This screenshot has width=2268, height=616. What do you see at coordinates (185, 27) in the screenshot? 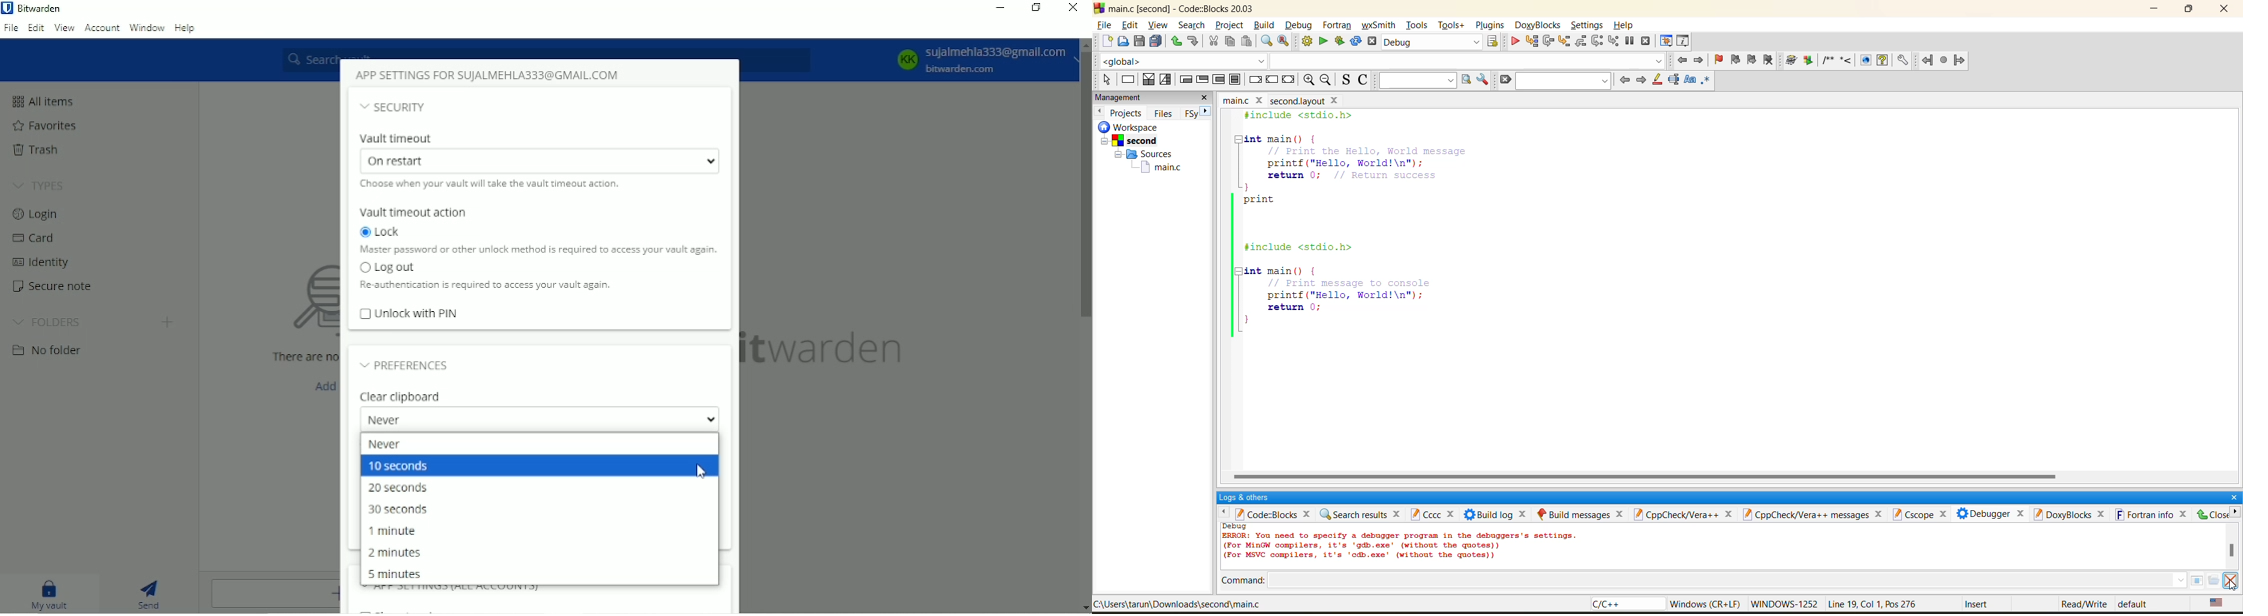
I see `Help` at bounding box center [185, 27].